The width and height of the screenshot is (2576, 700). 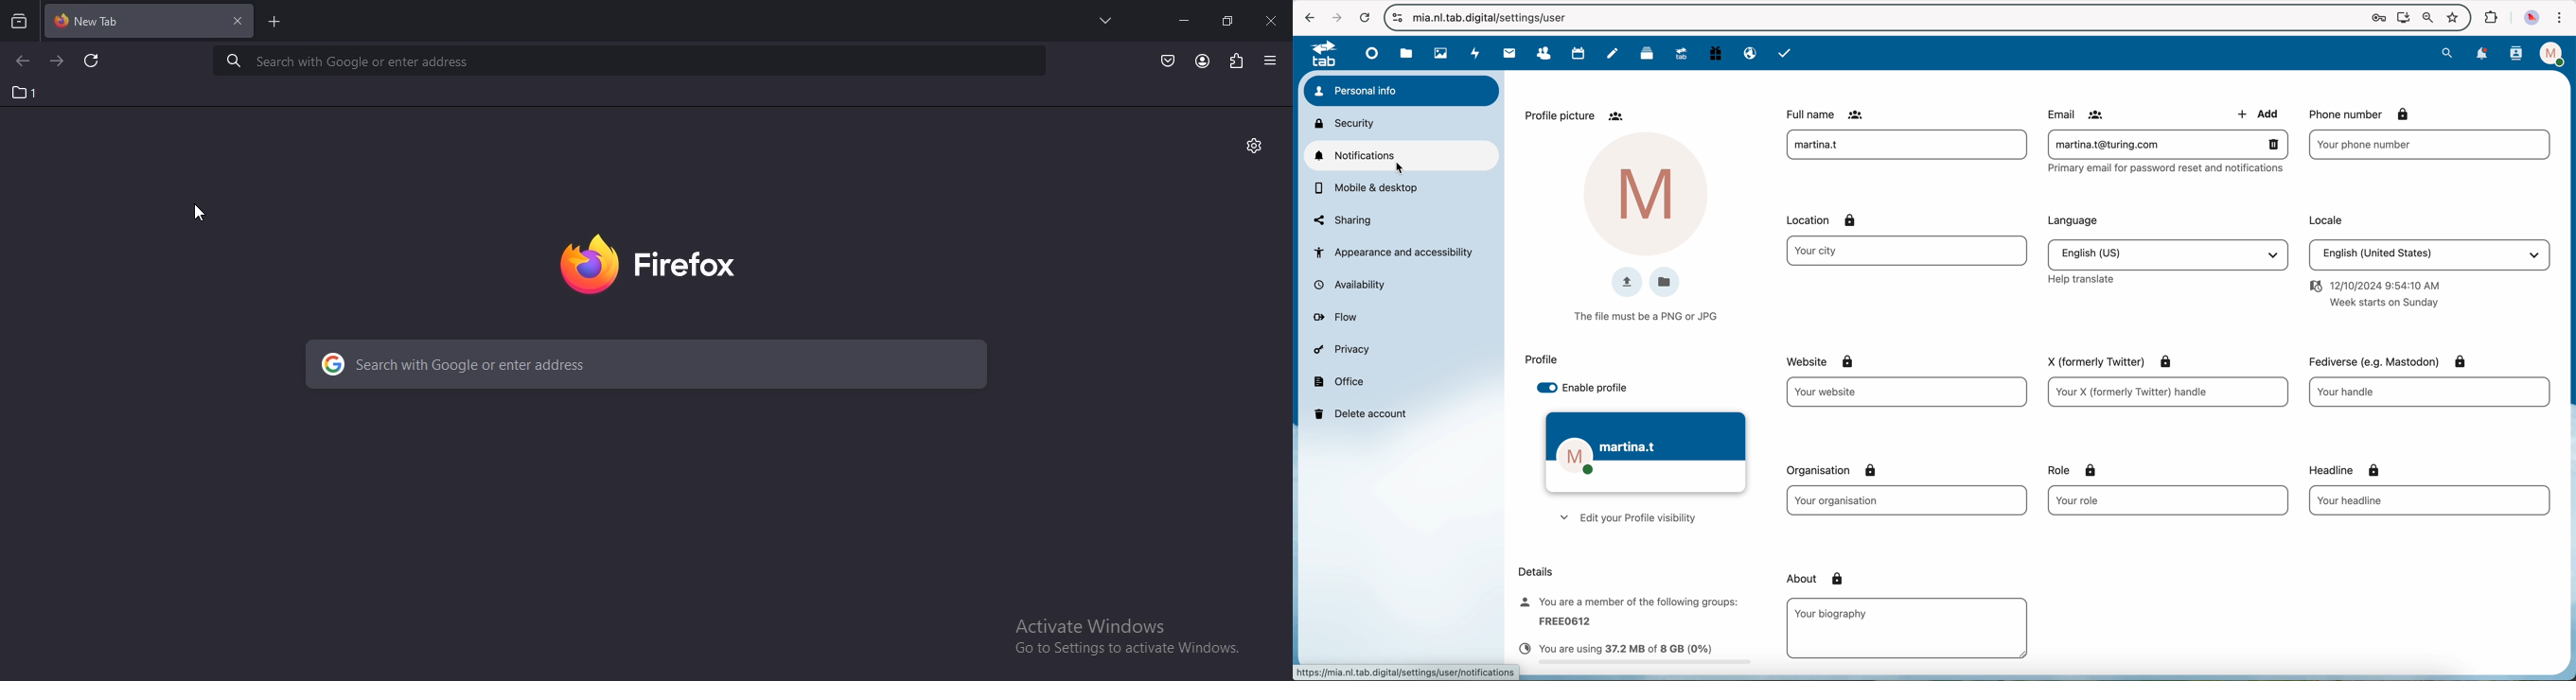 What do you see at coordinates (649, 367) in the screenshot?
I see `search` at bounding box center [649, 367].